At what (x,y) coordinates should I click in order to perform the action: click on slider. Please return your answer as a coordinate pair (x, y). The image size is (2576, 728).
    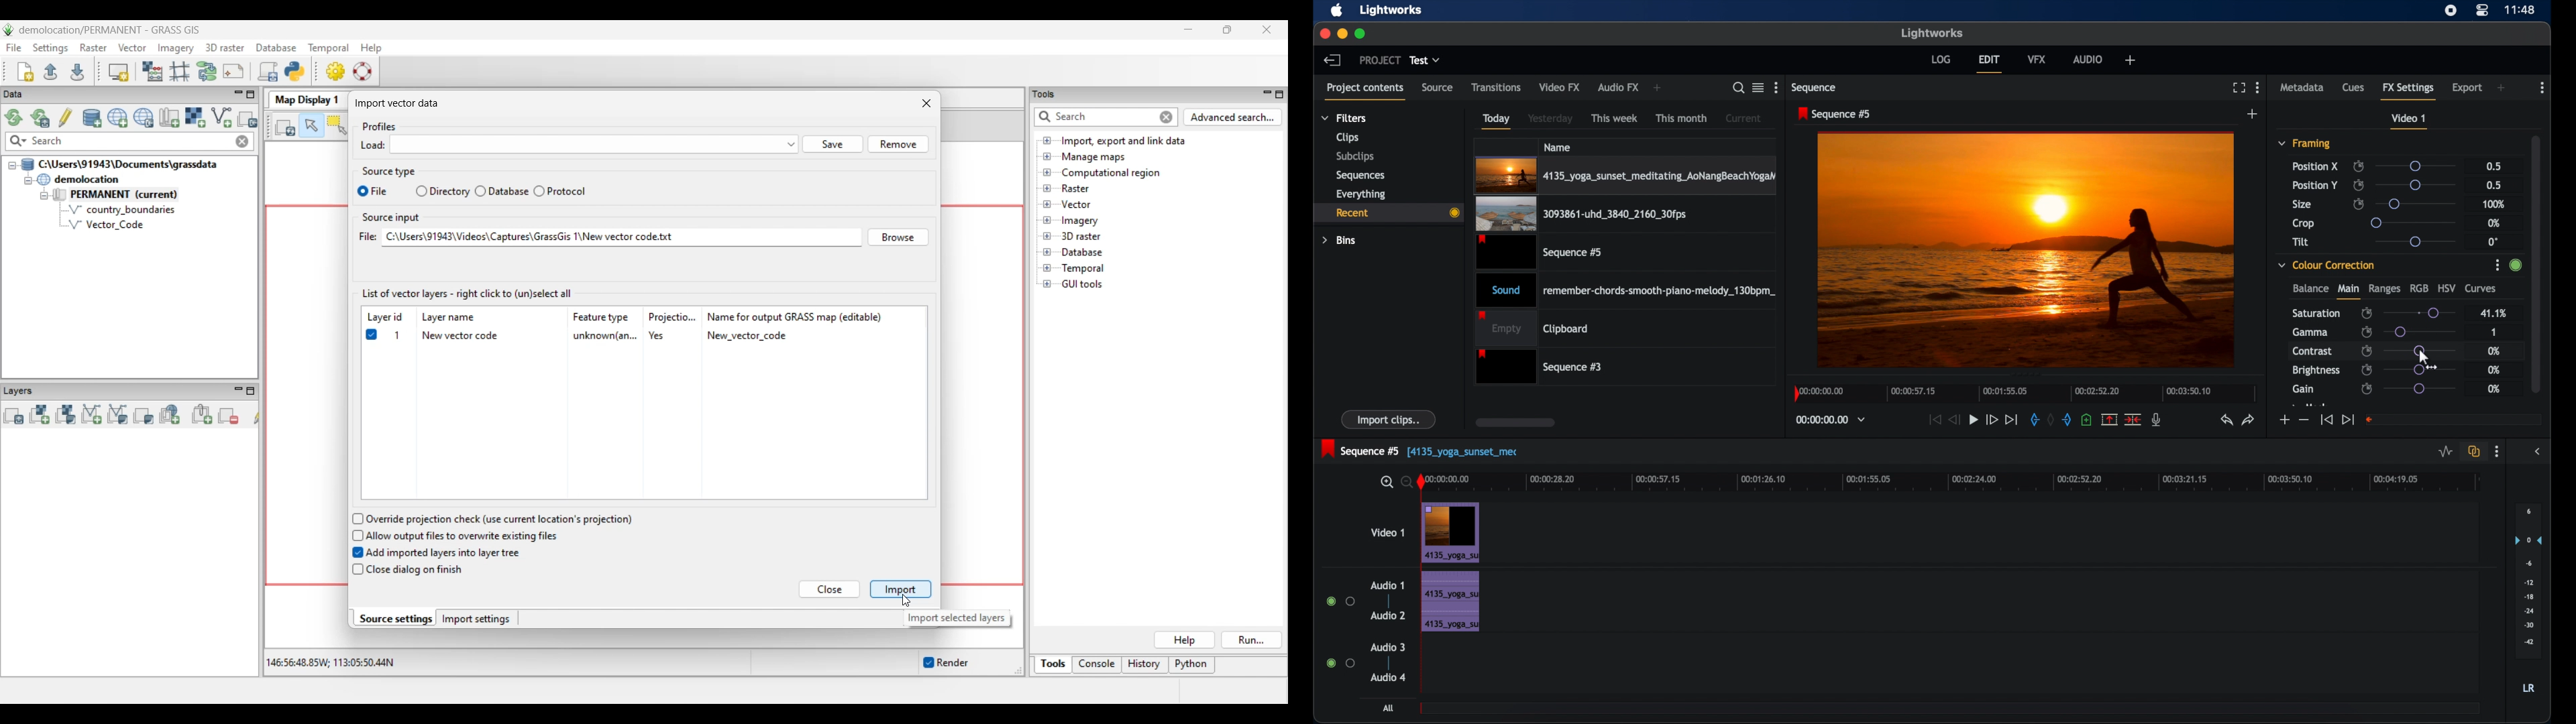
    Looking at the image, I should click on (2414, 222).